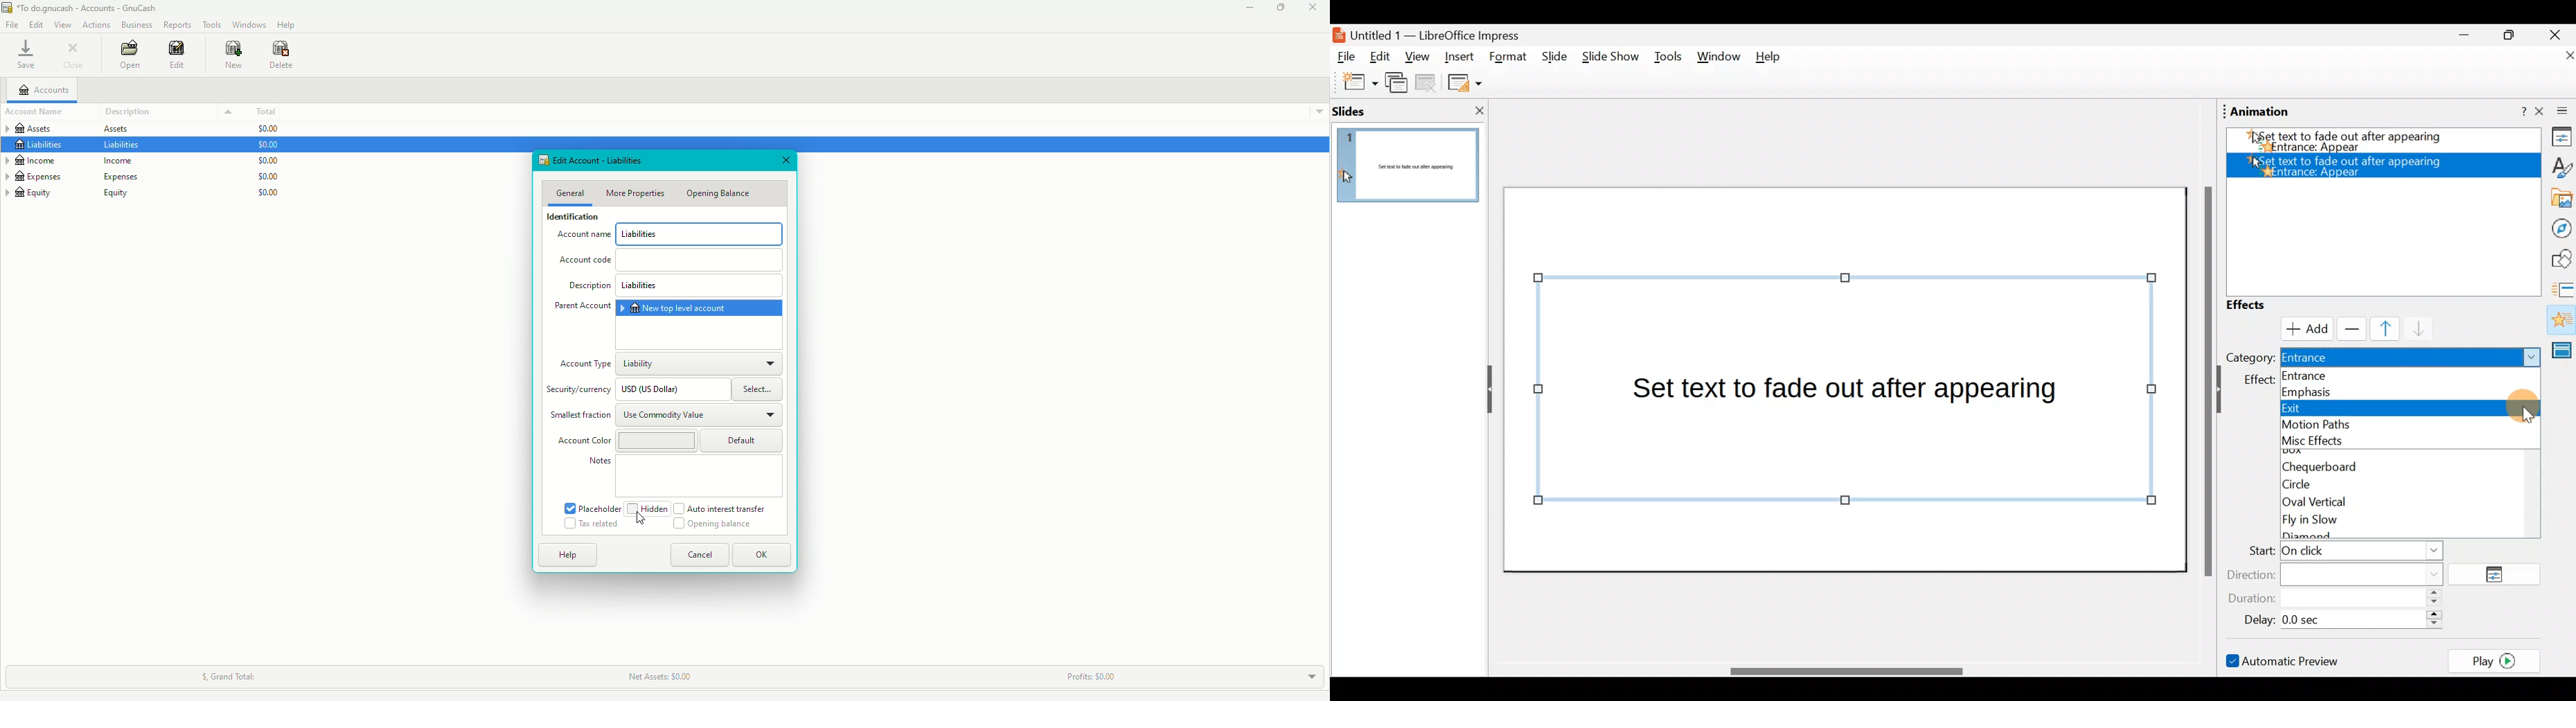 The image size is (2576, 728). What do you see at coordinates (2343, 573) in the screenshot?
I see `Direction` at bounding box center [2343, 573].